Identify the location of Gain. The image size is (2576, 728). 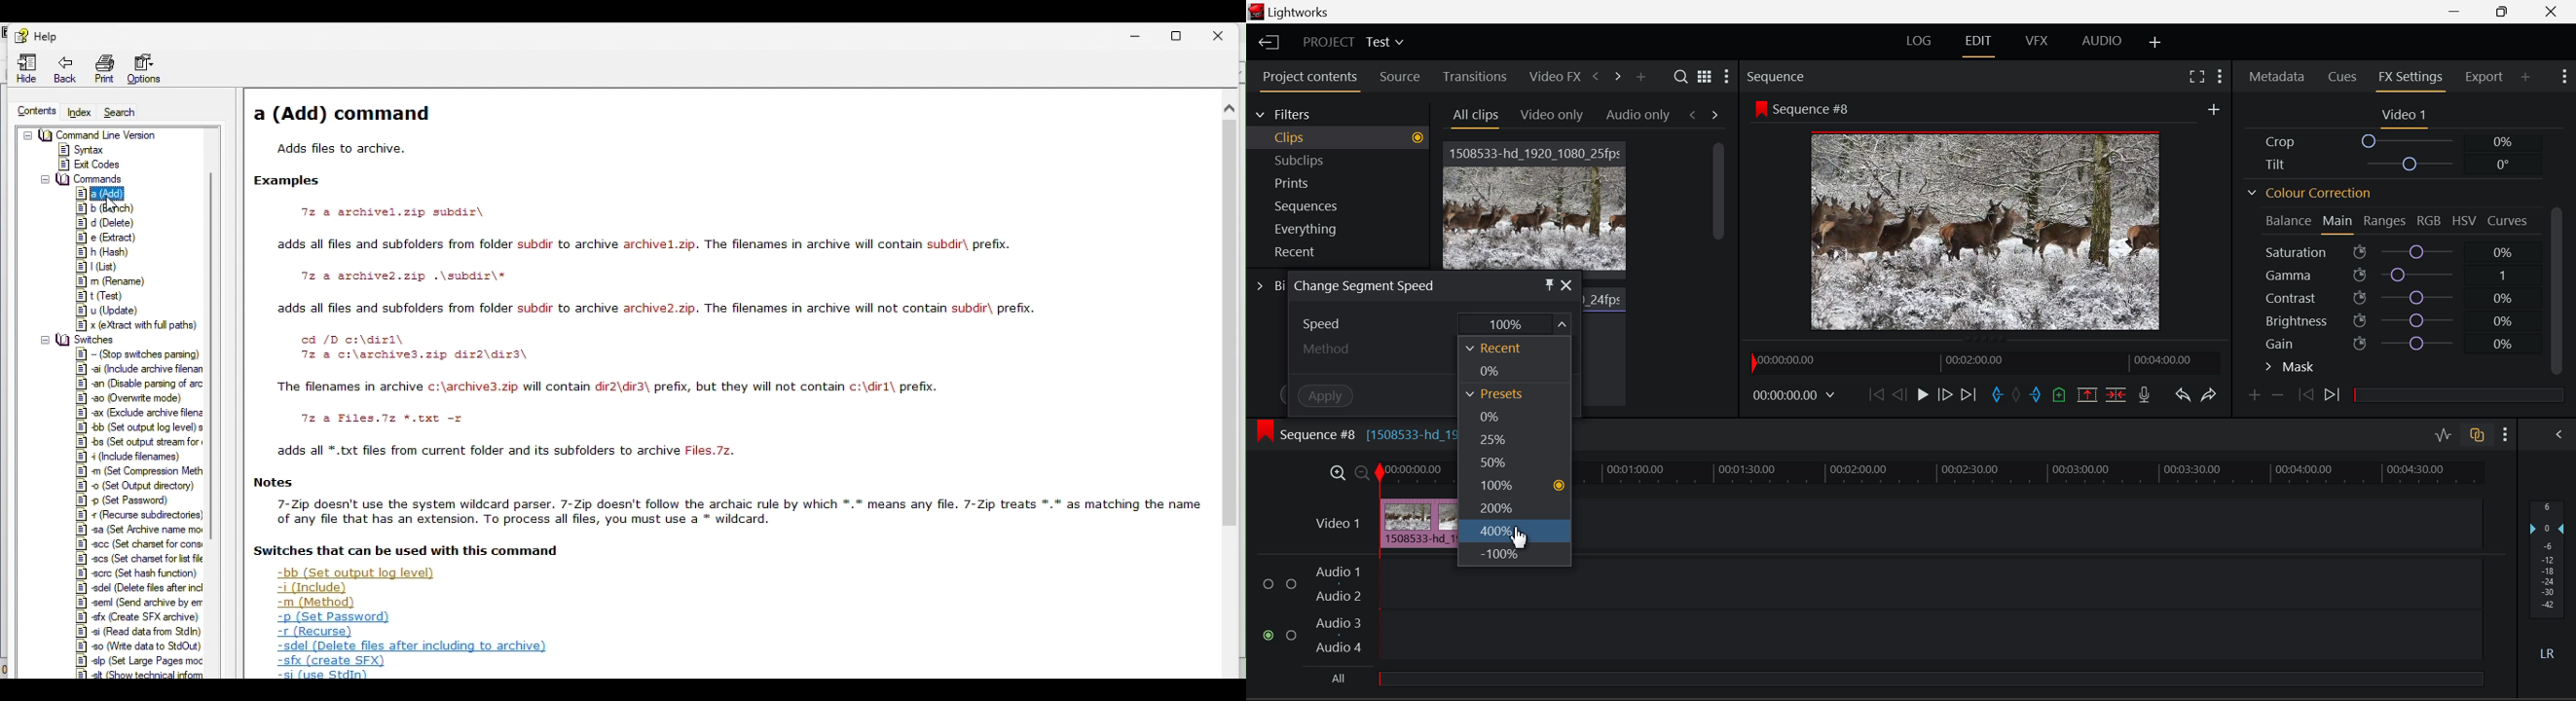
(2393, 346).